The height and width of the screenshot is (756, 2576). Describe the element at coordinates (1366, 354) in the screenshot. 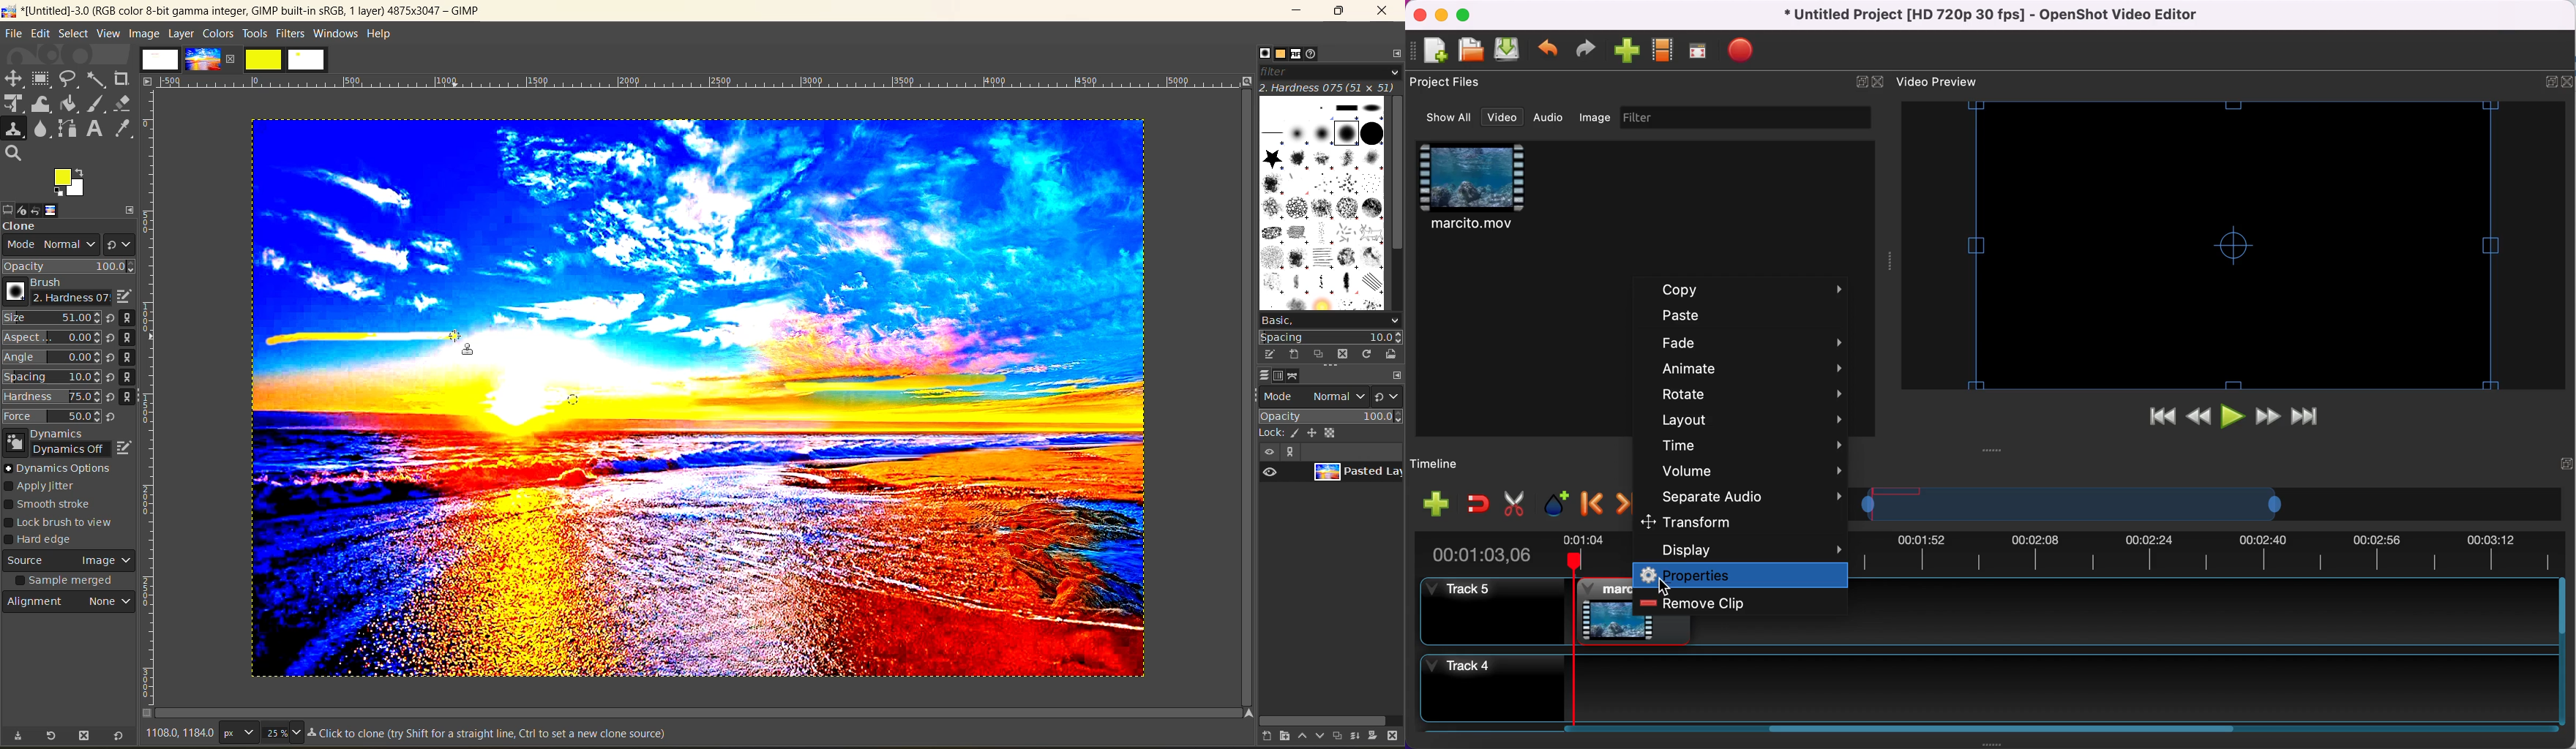

I see `refresh brushes` at that location.